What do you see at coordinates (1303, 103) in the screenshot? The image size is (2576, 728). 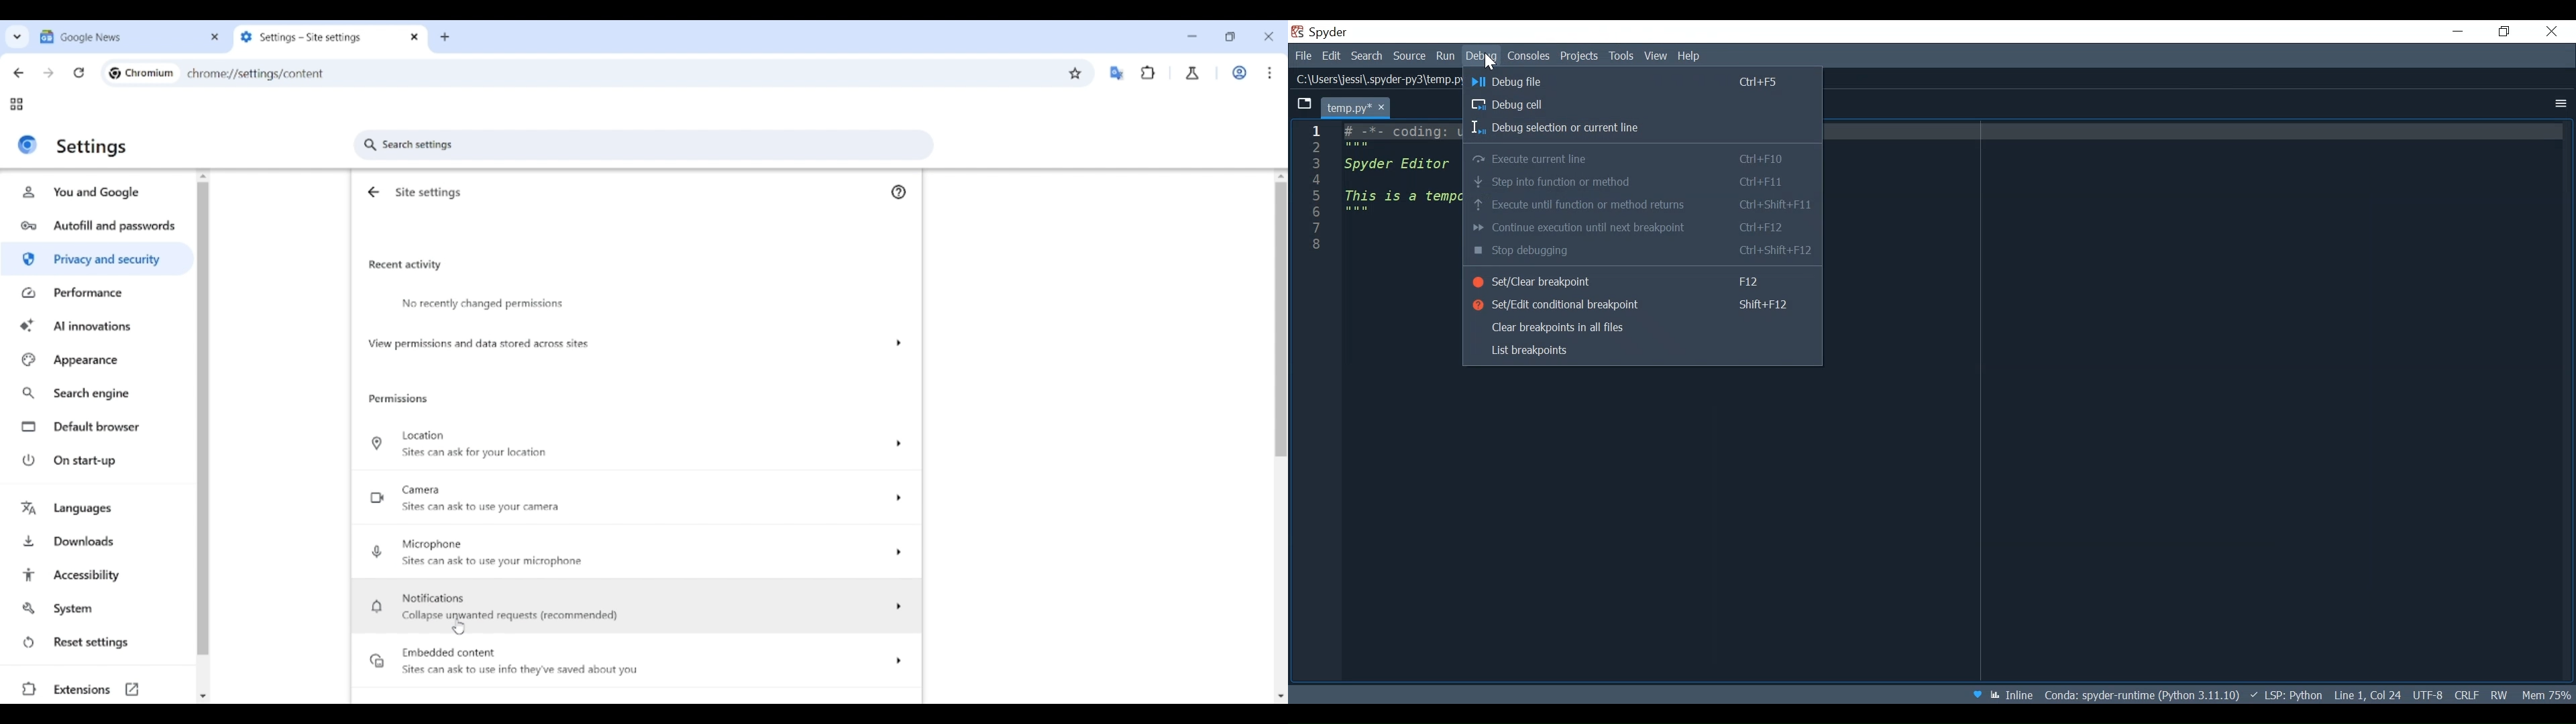 I see `Browse tabs` at bounding box center [1303, 103].